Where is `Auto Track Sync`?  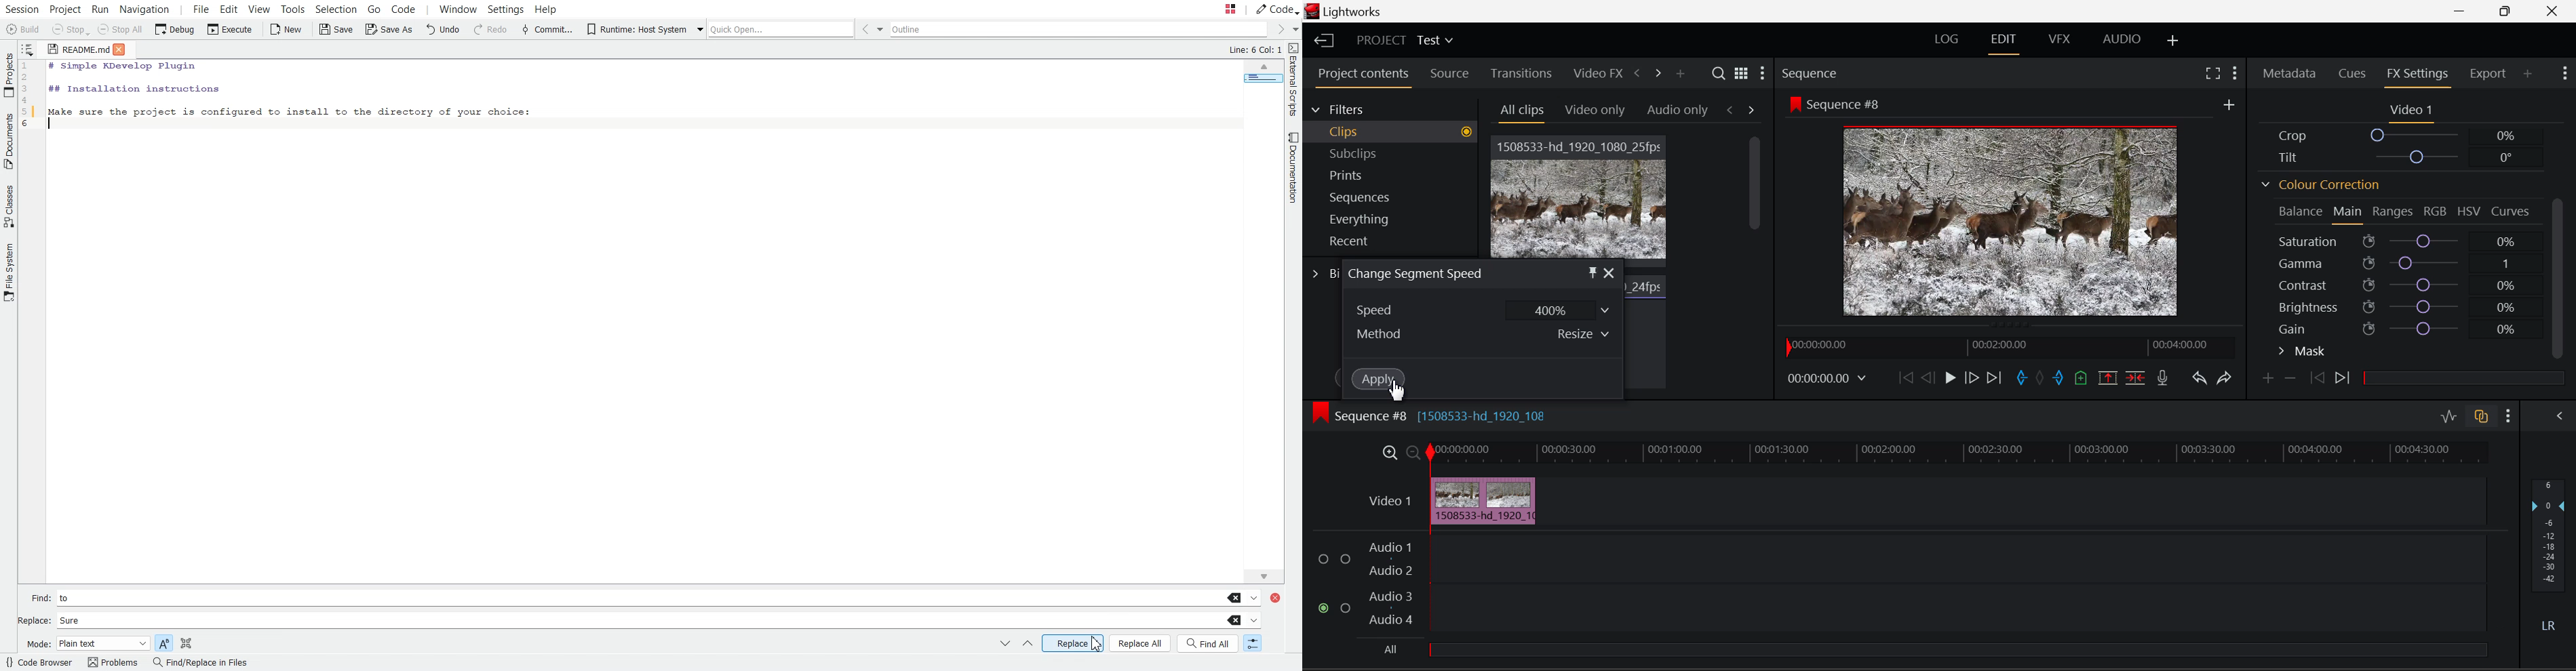
Auto Track Sync is located at coordinates (2481, 418).